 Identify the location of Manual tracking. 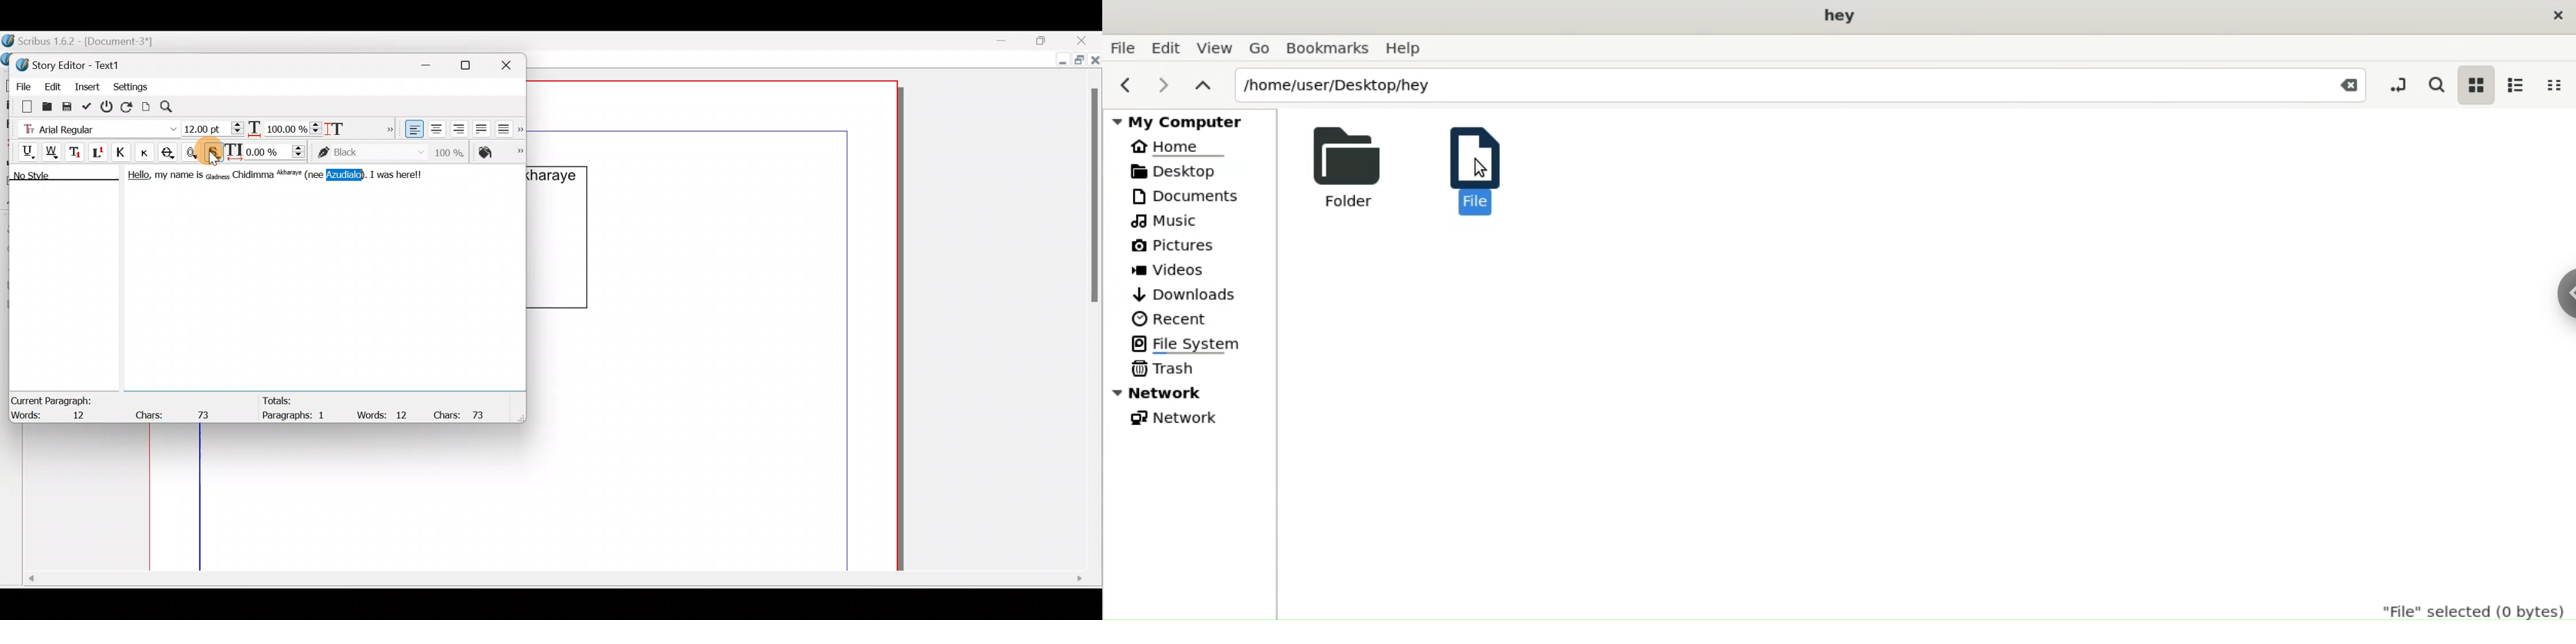
(268, 151).